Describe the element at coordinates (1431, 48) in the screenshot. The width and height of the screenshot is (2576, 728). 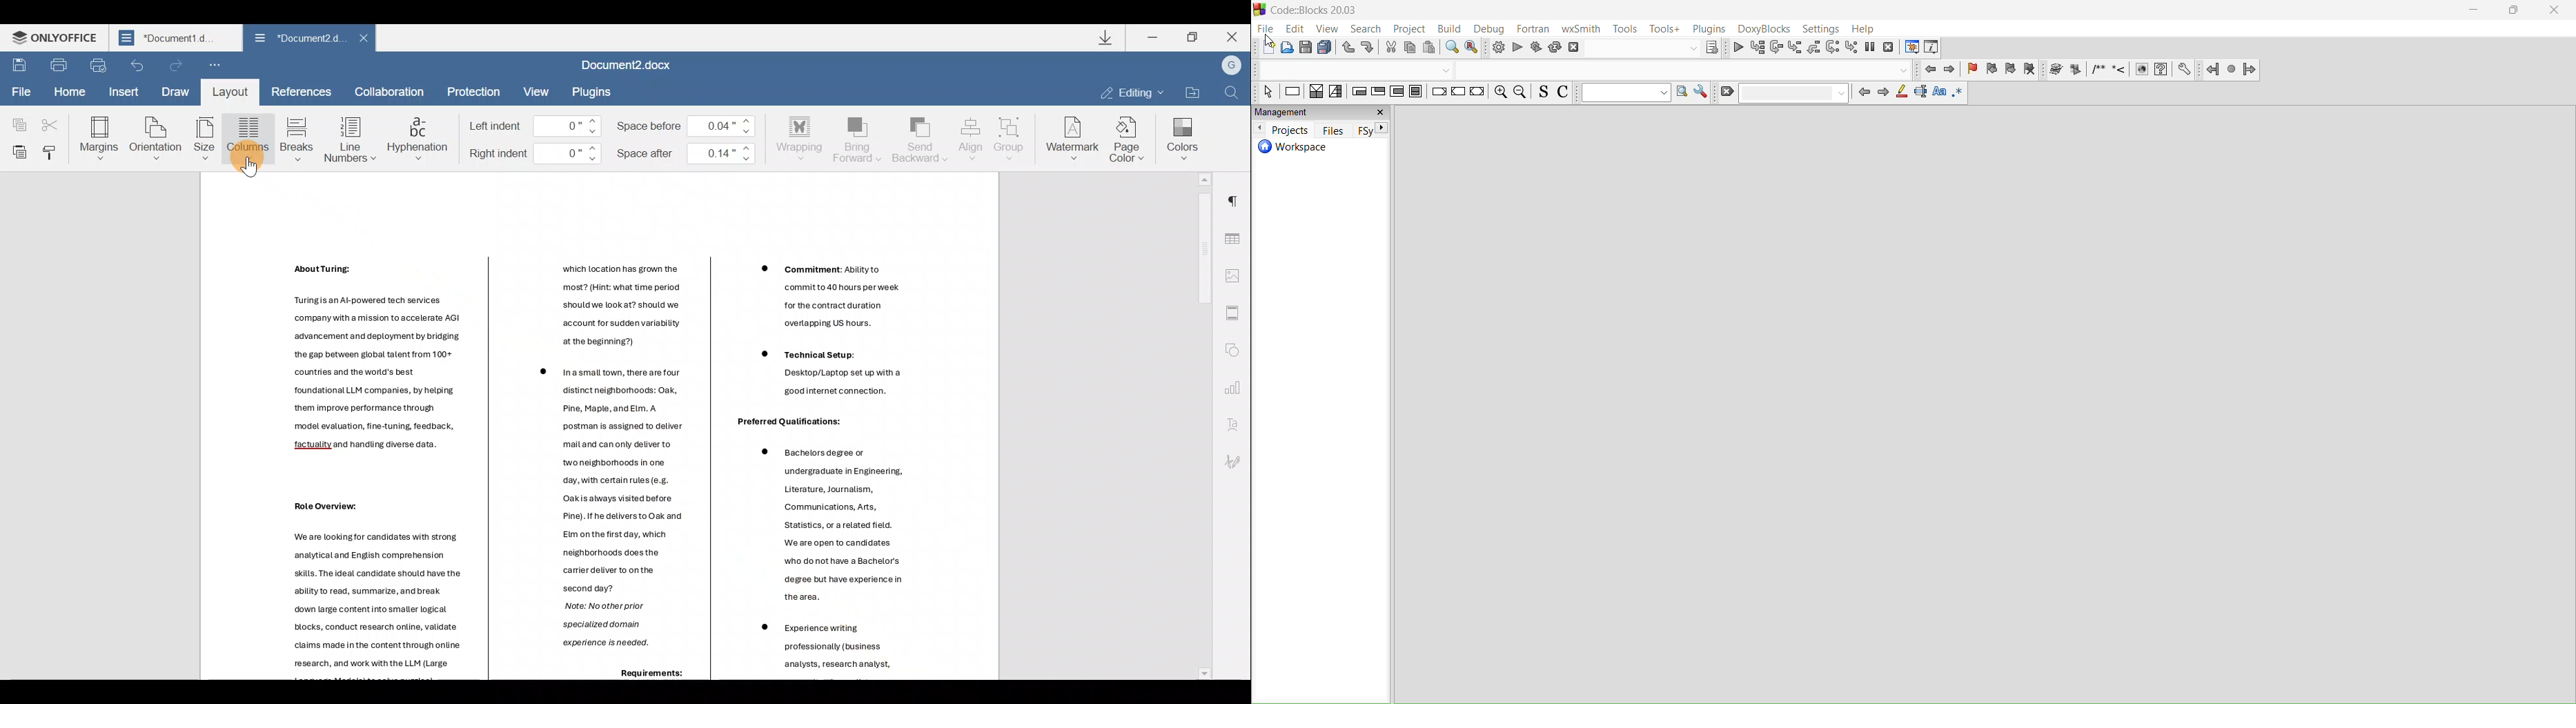
I see `paste` at that location.